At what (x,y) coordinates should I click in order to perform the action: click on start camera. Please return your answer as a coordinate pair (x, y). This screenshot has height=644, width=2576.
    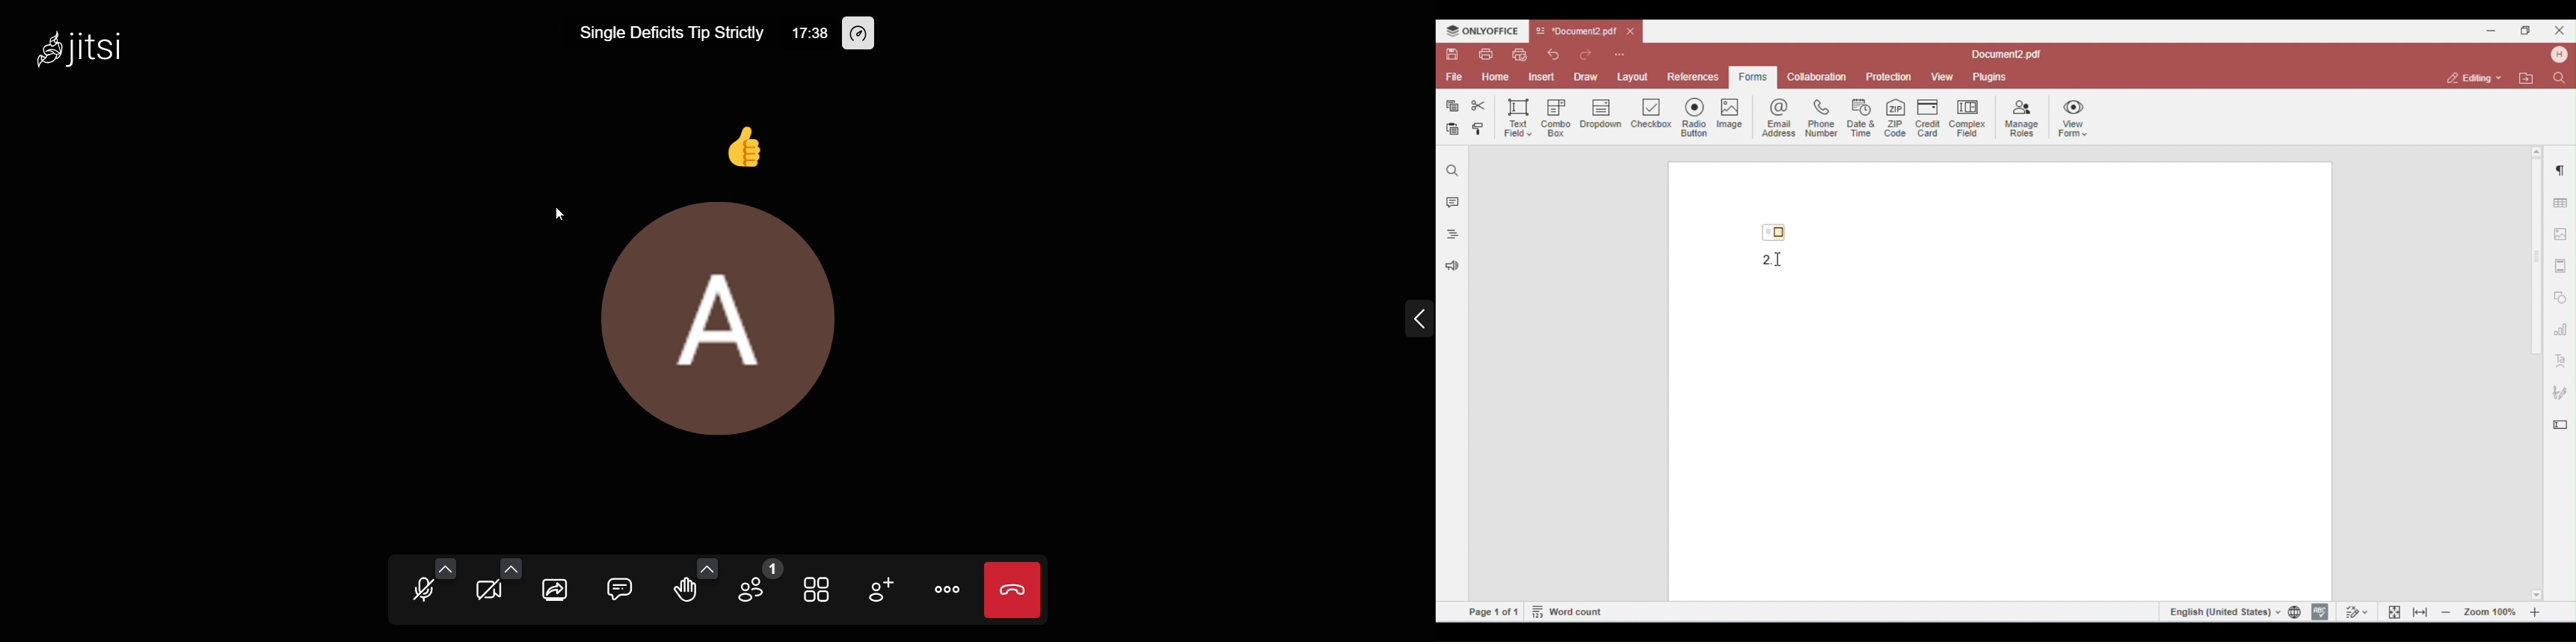
    Looking at the image, I should click on (489, 591).